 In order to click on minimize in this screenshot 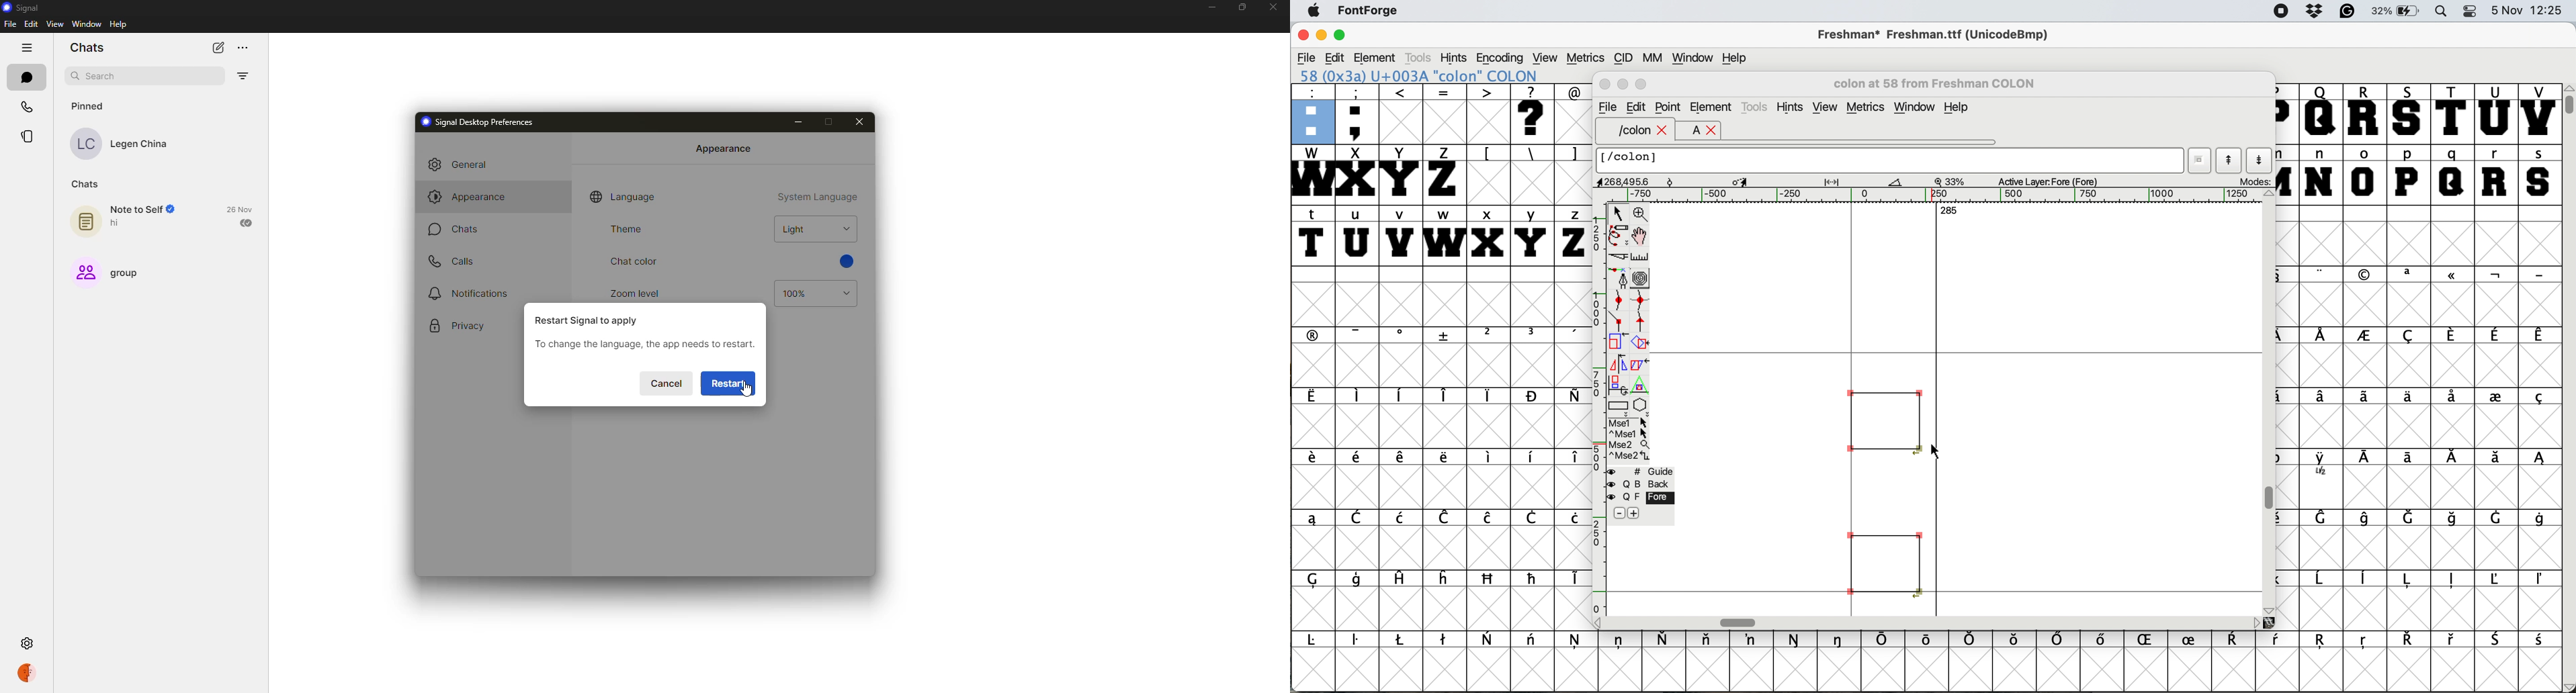, I will do `click(796, 122)`.